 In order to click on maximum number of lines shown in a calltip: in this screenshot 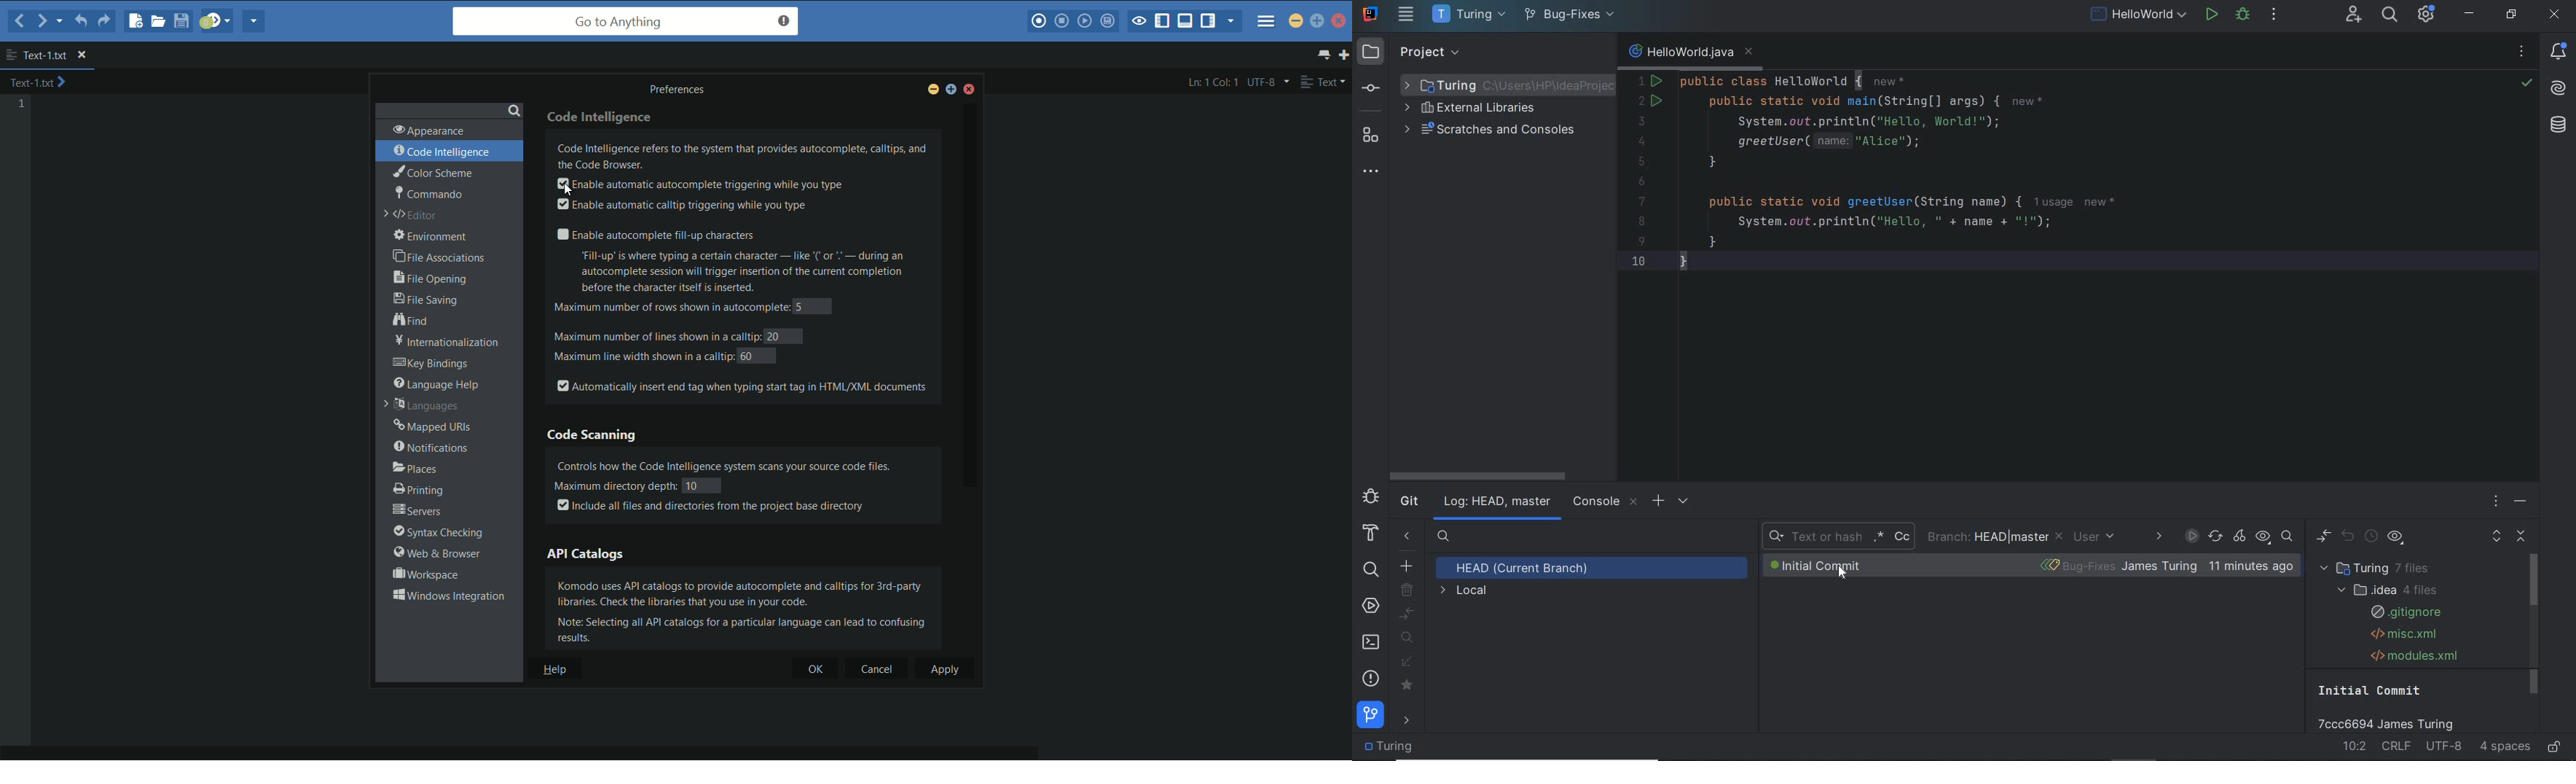, I will do `click(656, 335)`.